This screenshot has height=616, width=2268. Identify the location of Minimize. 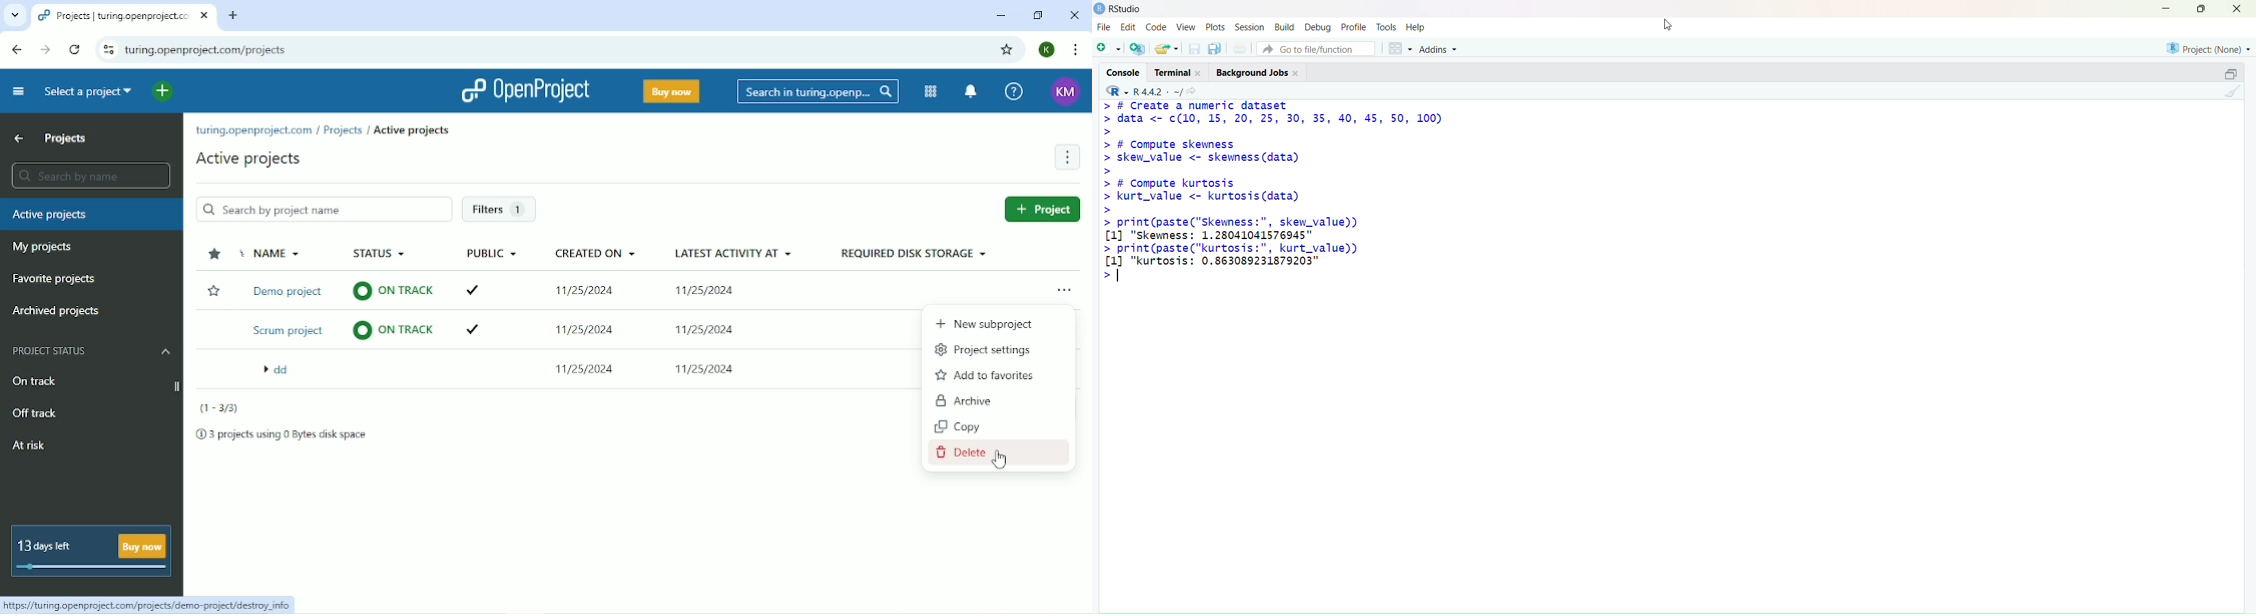
(2168, 9).